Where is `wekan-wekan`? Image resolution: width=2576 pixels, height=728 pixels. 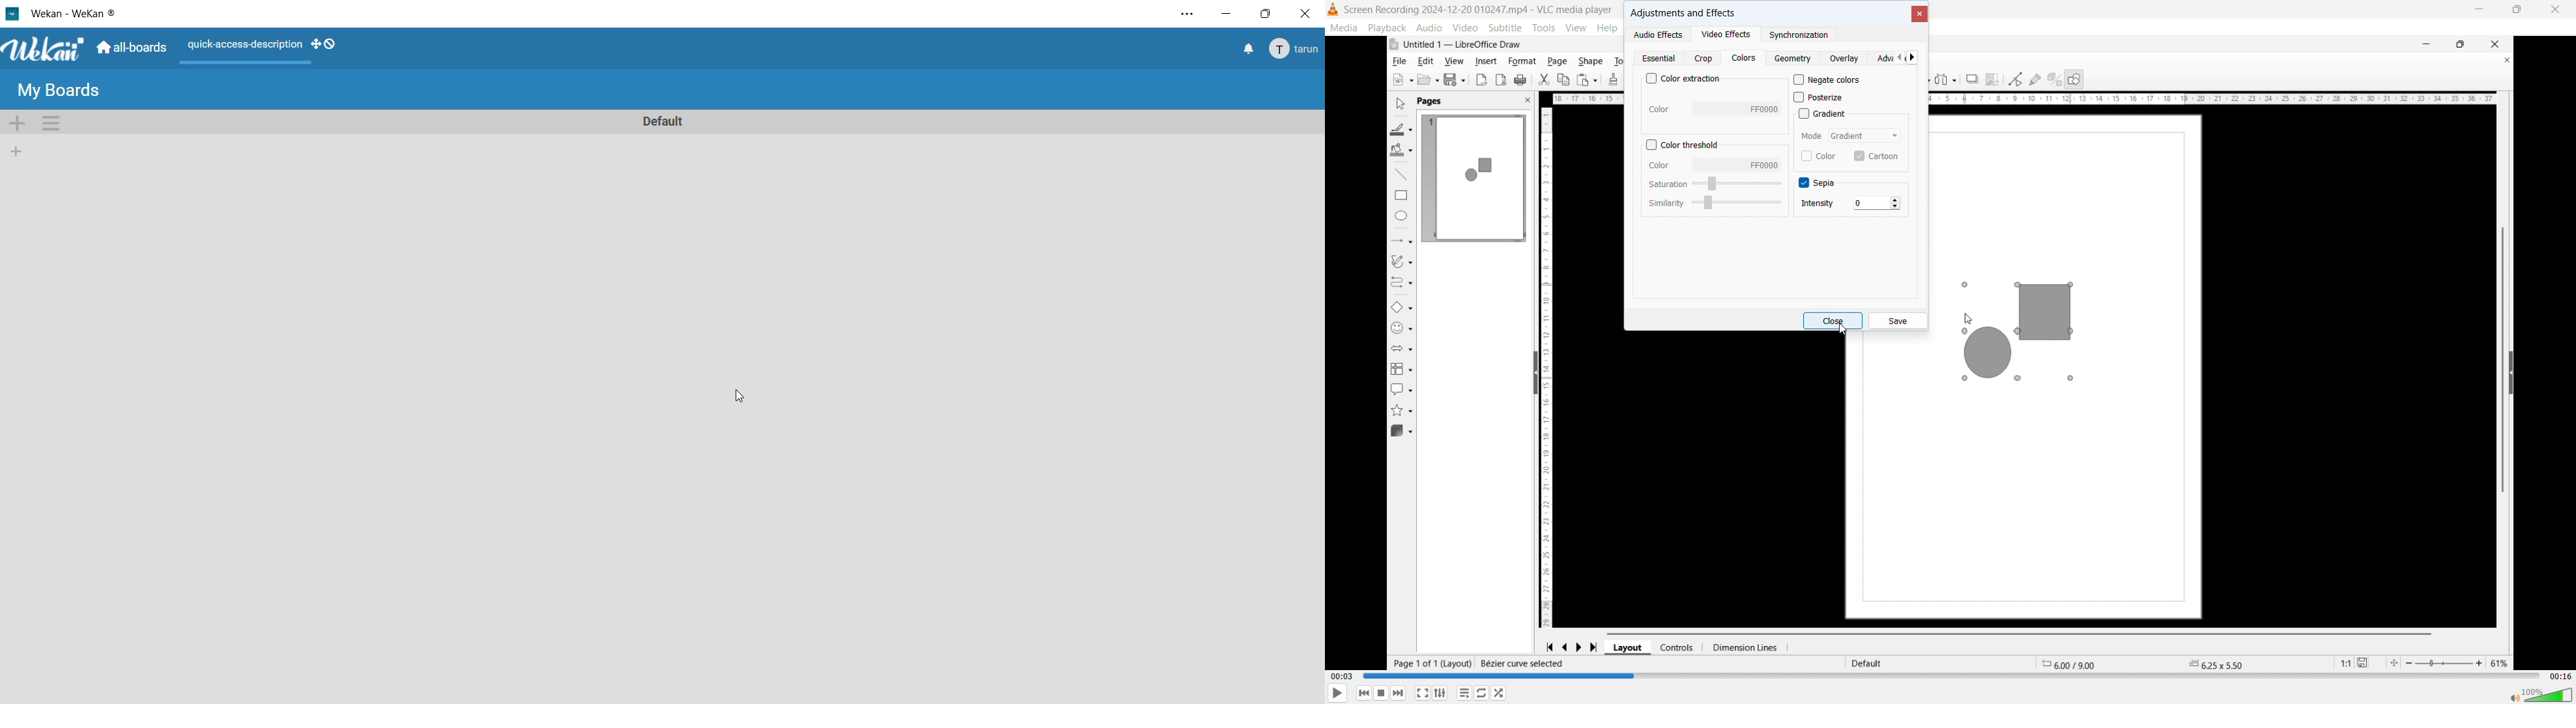
wekan-wekan is located at coordinates (78, 12).